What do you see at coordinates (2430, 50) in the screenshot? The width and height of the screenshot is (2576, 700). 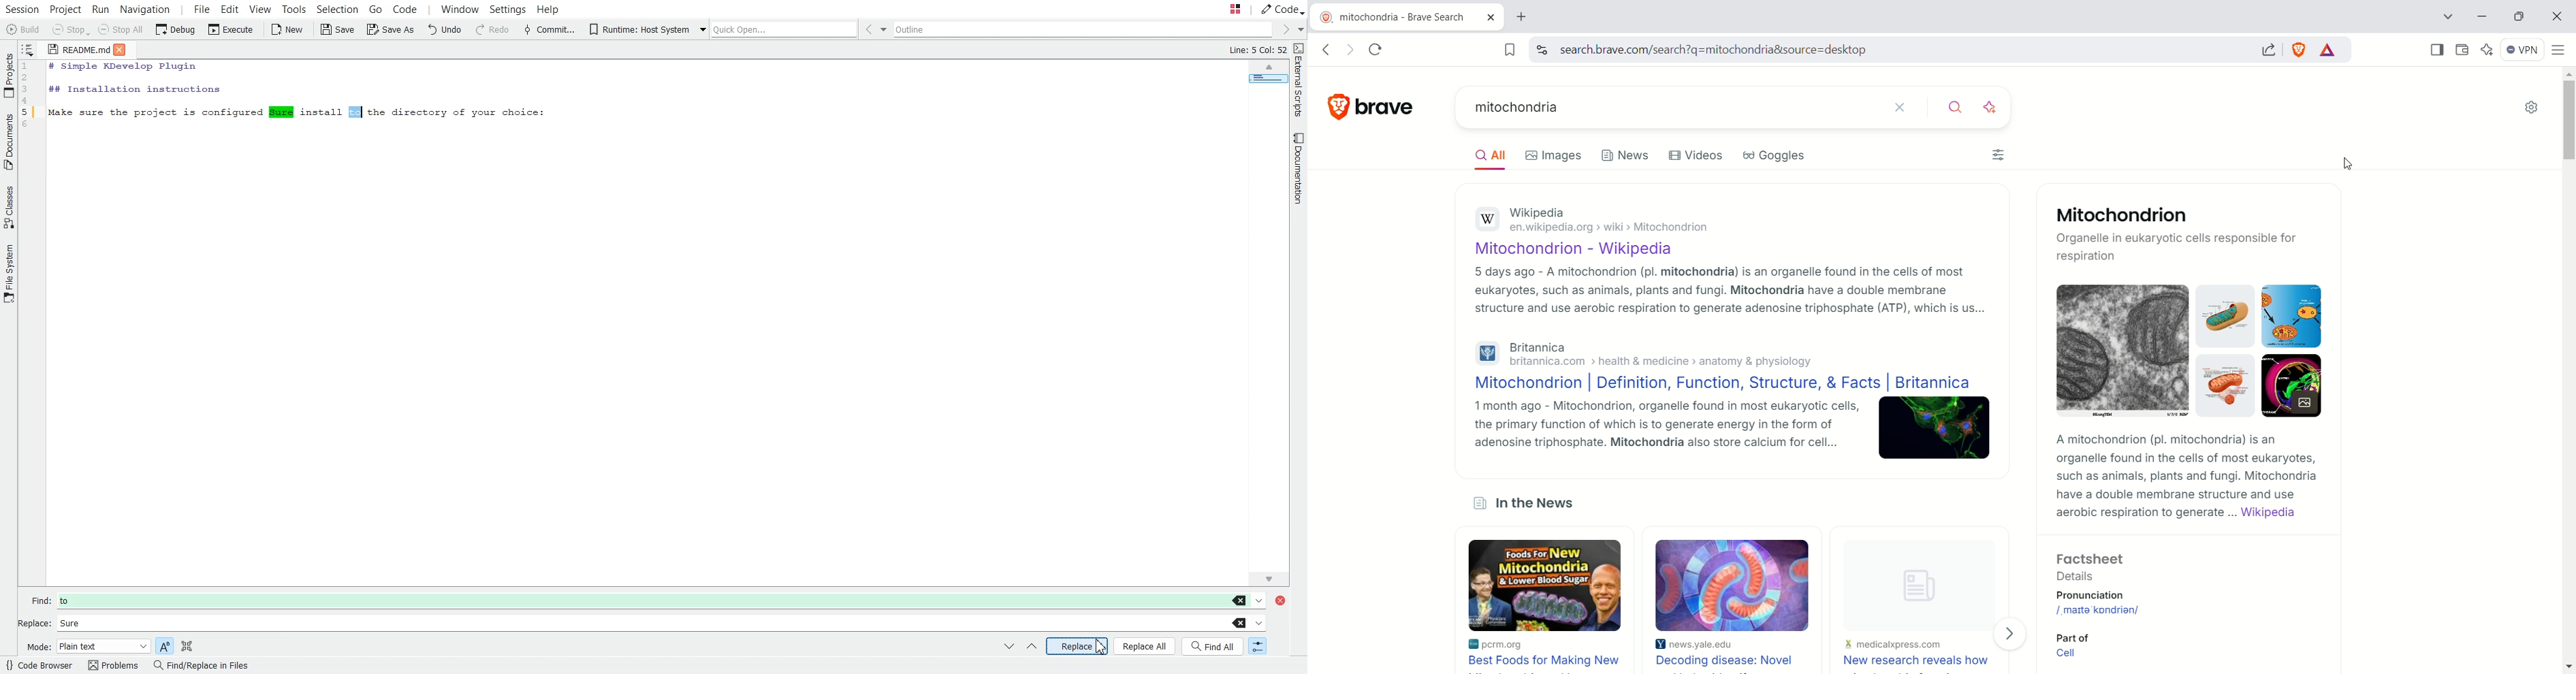 I see `show sidebar` at bounding box center [2430, 50].